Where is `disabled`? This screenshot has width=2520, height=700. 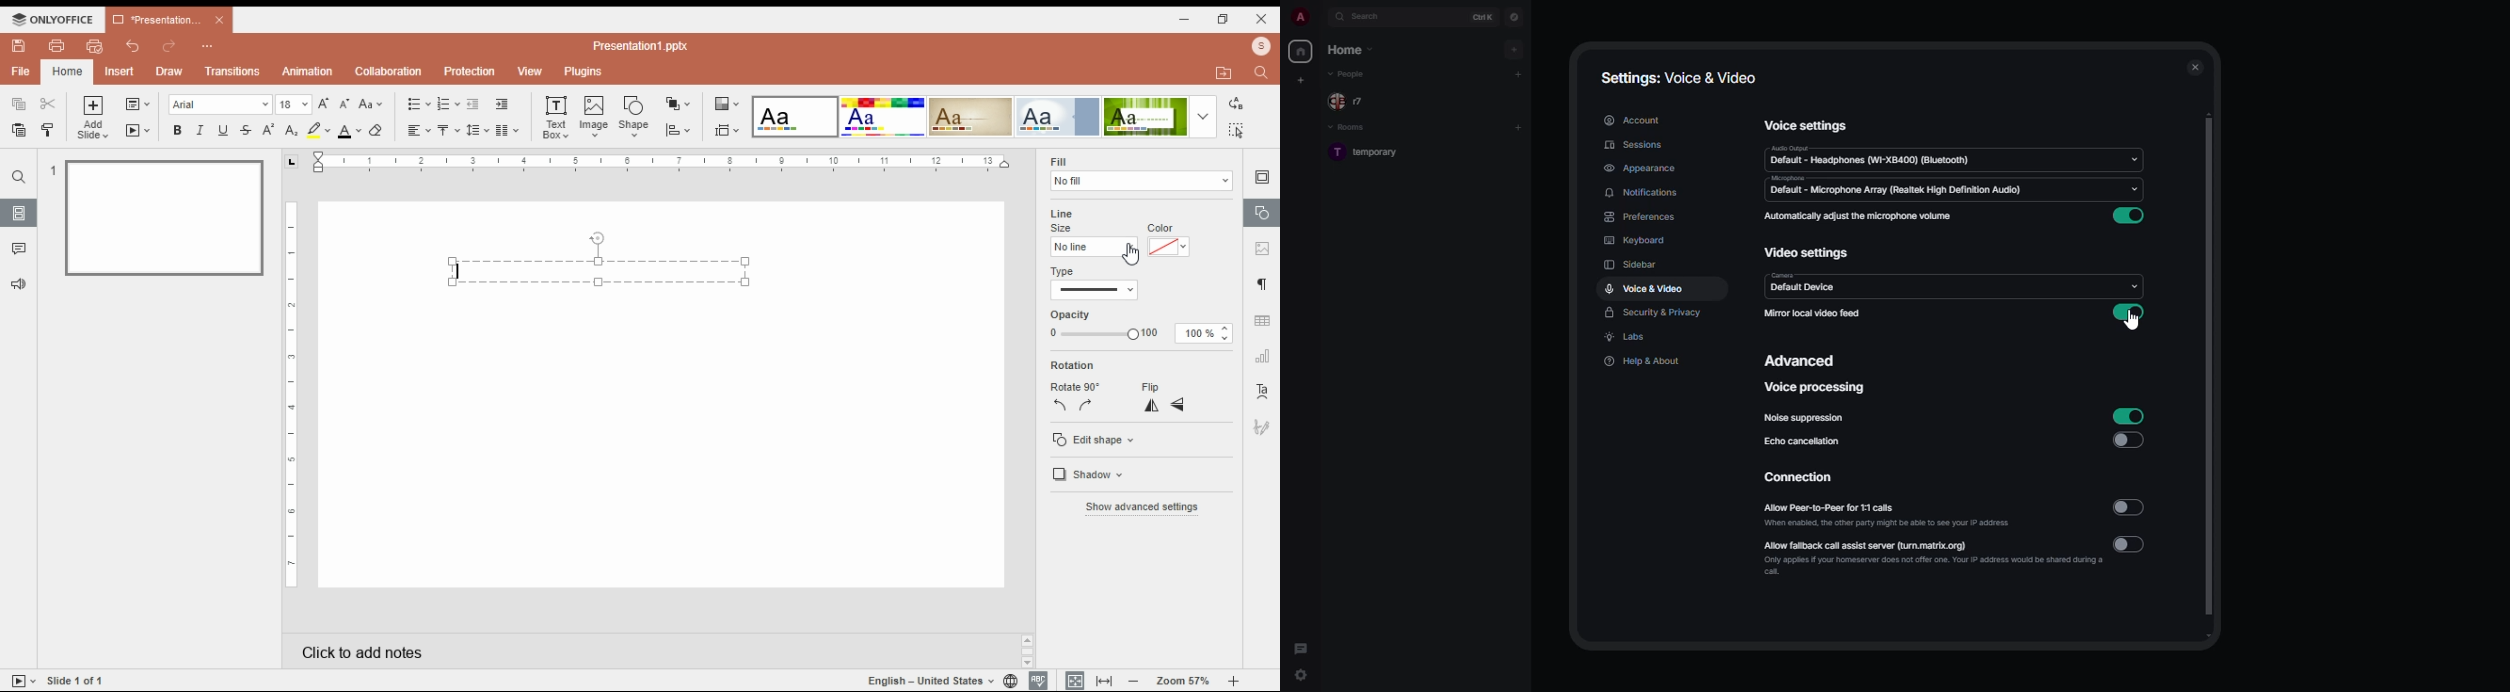 disabled is located at coordinates (2131, 542).